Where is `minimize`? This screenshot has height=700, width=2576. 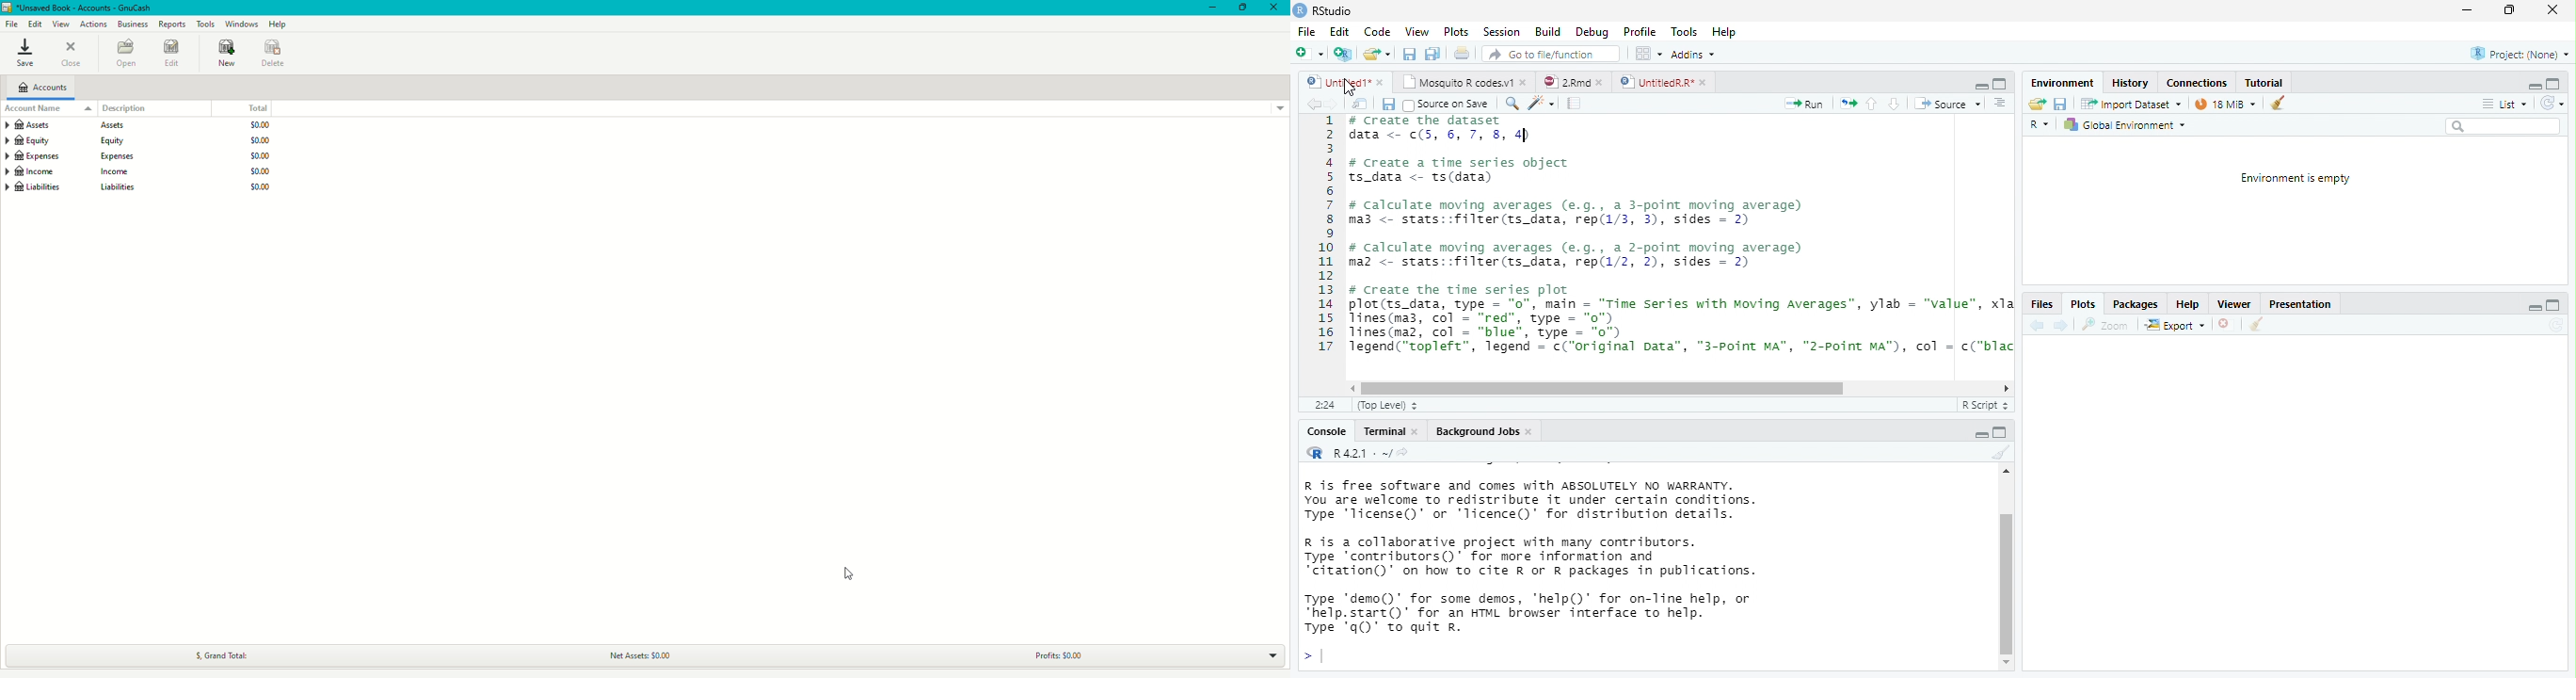 minimize is located at coordinates (2000, 431).